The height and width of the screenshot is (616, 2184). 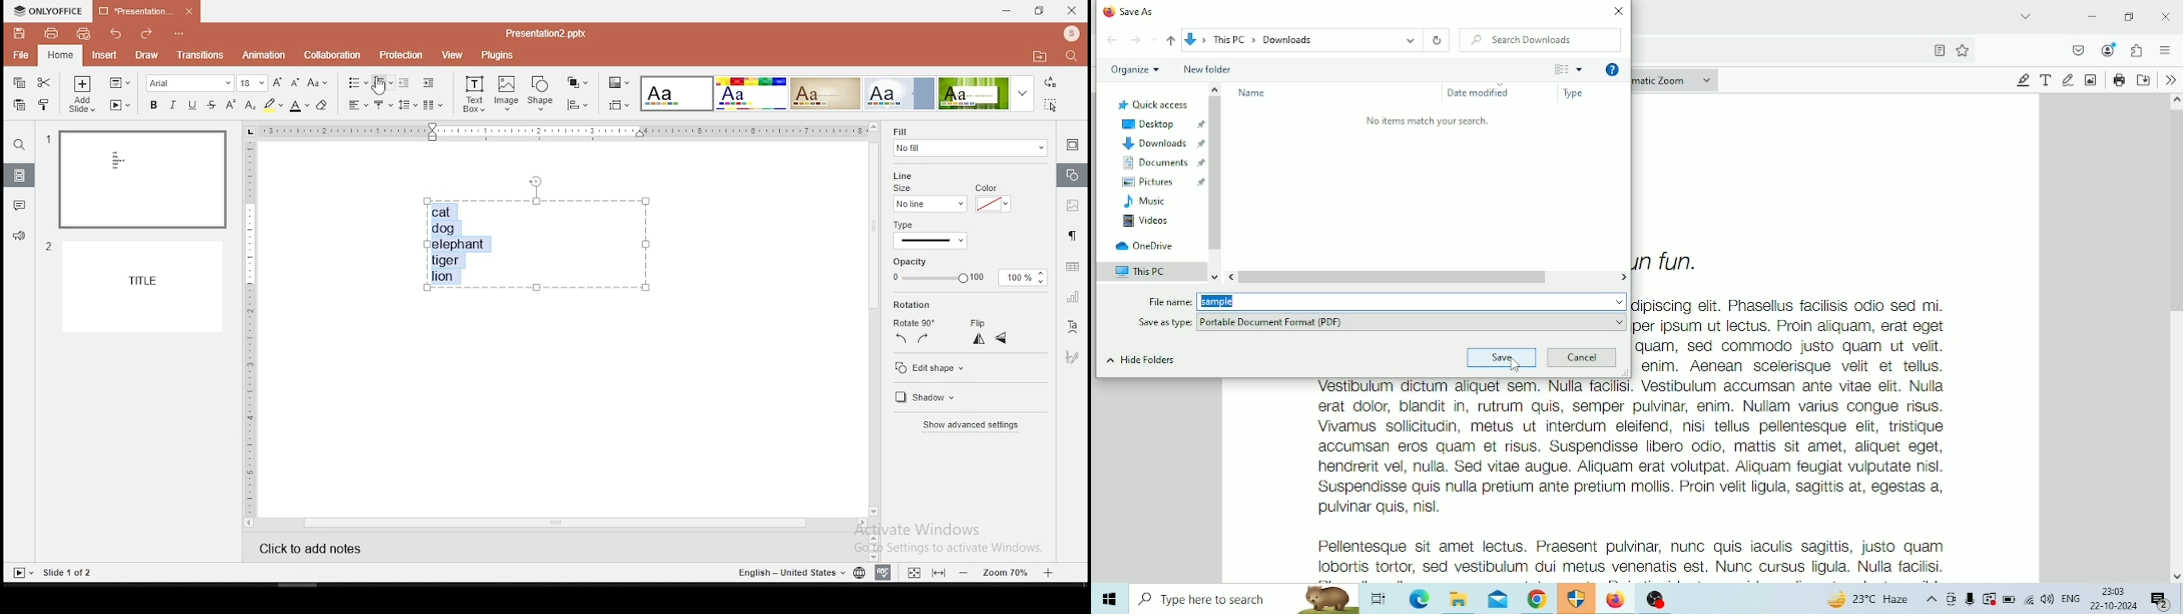 I want to click on draw, so click(x=147, y=55).